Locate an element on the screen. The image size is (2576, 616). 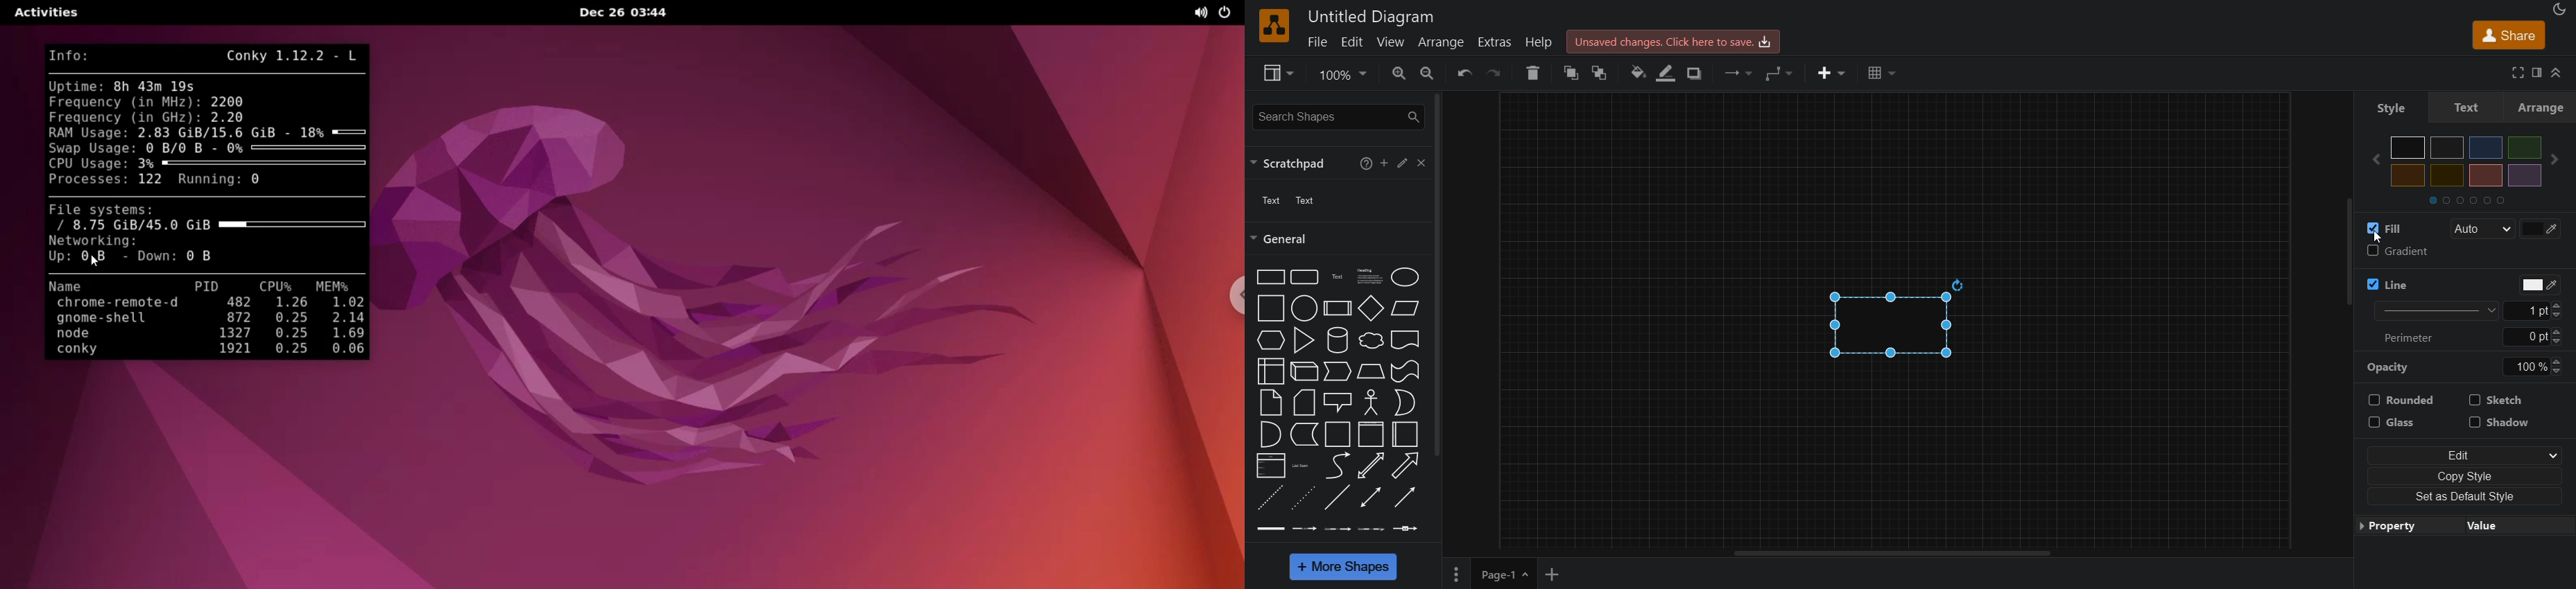
dotted line is located at coordinates (1302, 500).